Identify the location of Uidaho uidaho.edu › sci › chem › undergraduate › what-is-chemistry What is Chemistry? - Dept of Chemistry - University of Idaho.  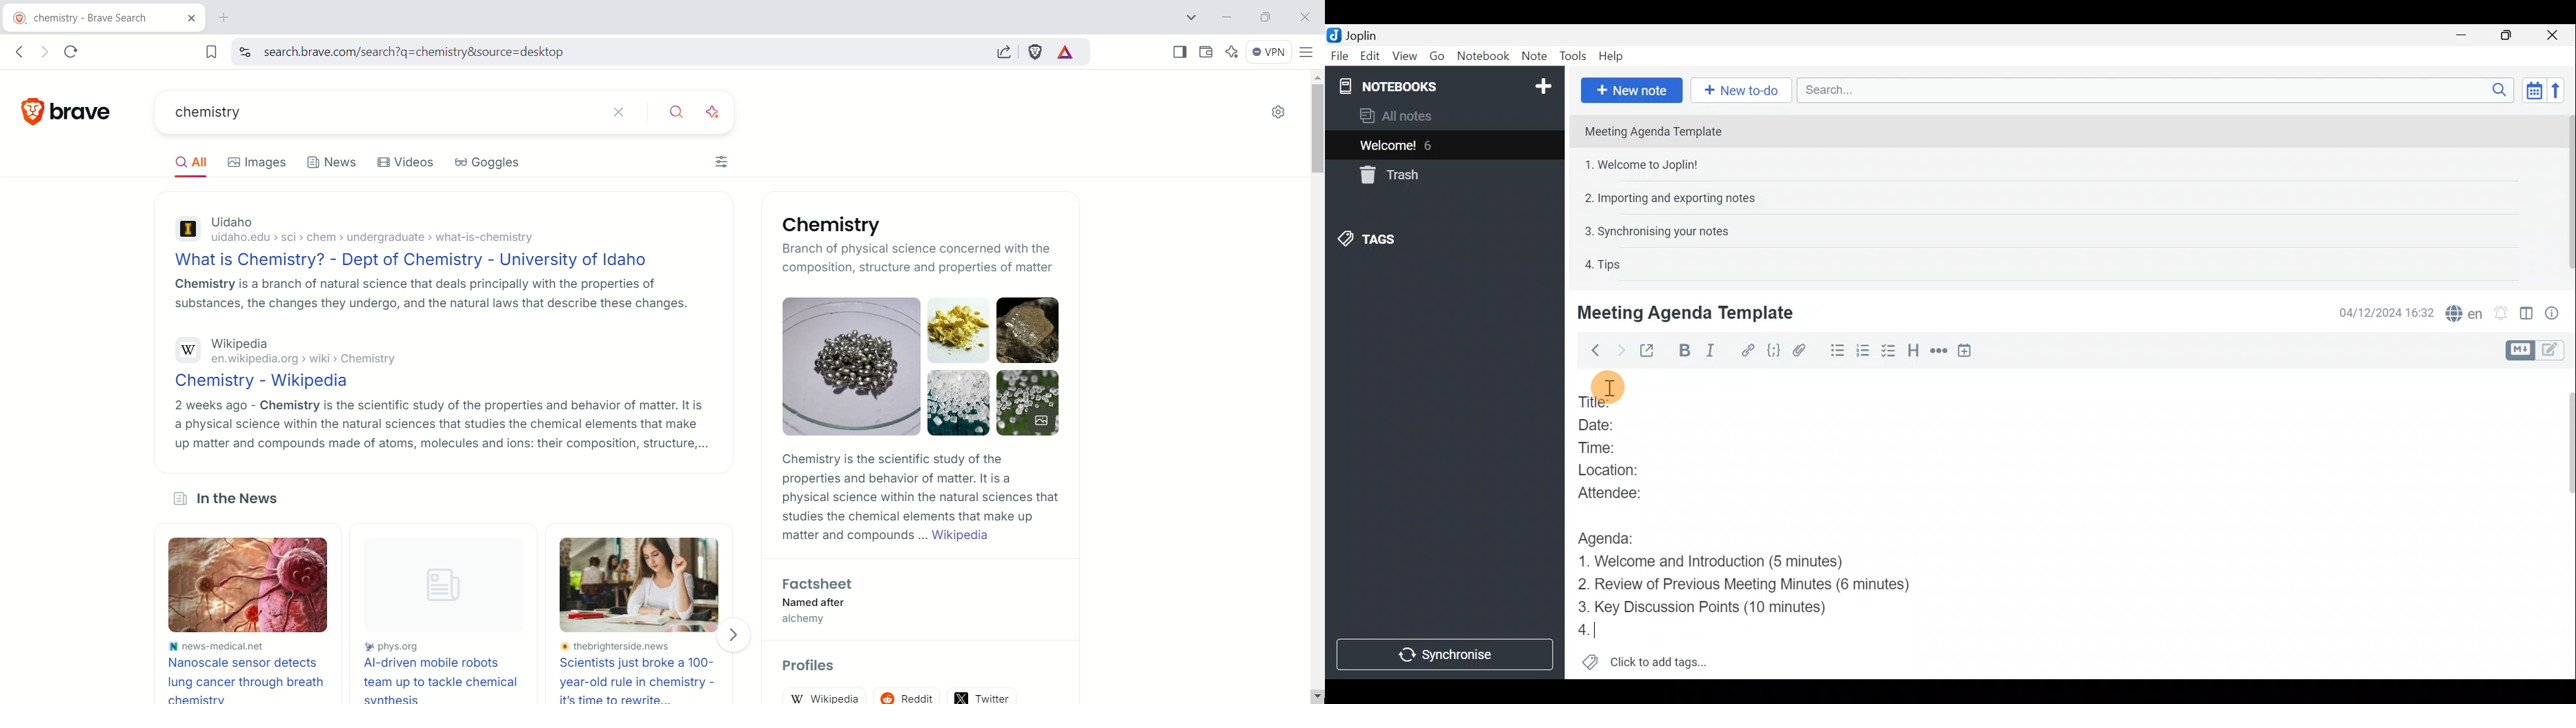
(415, 240).